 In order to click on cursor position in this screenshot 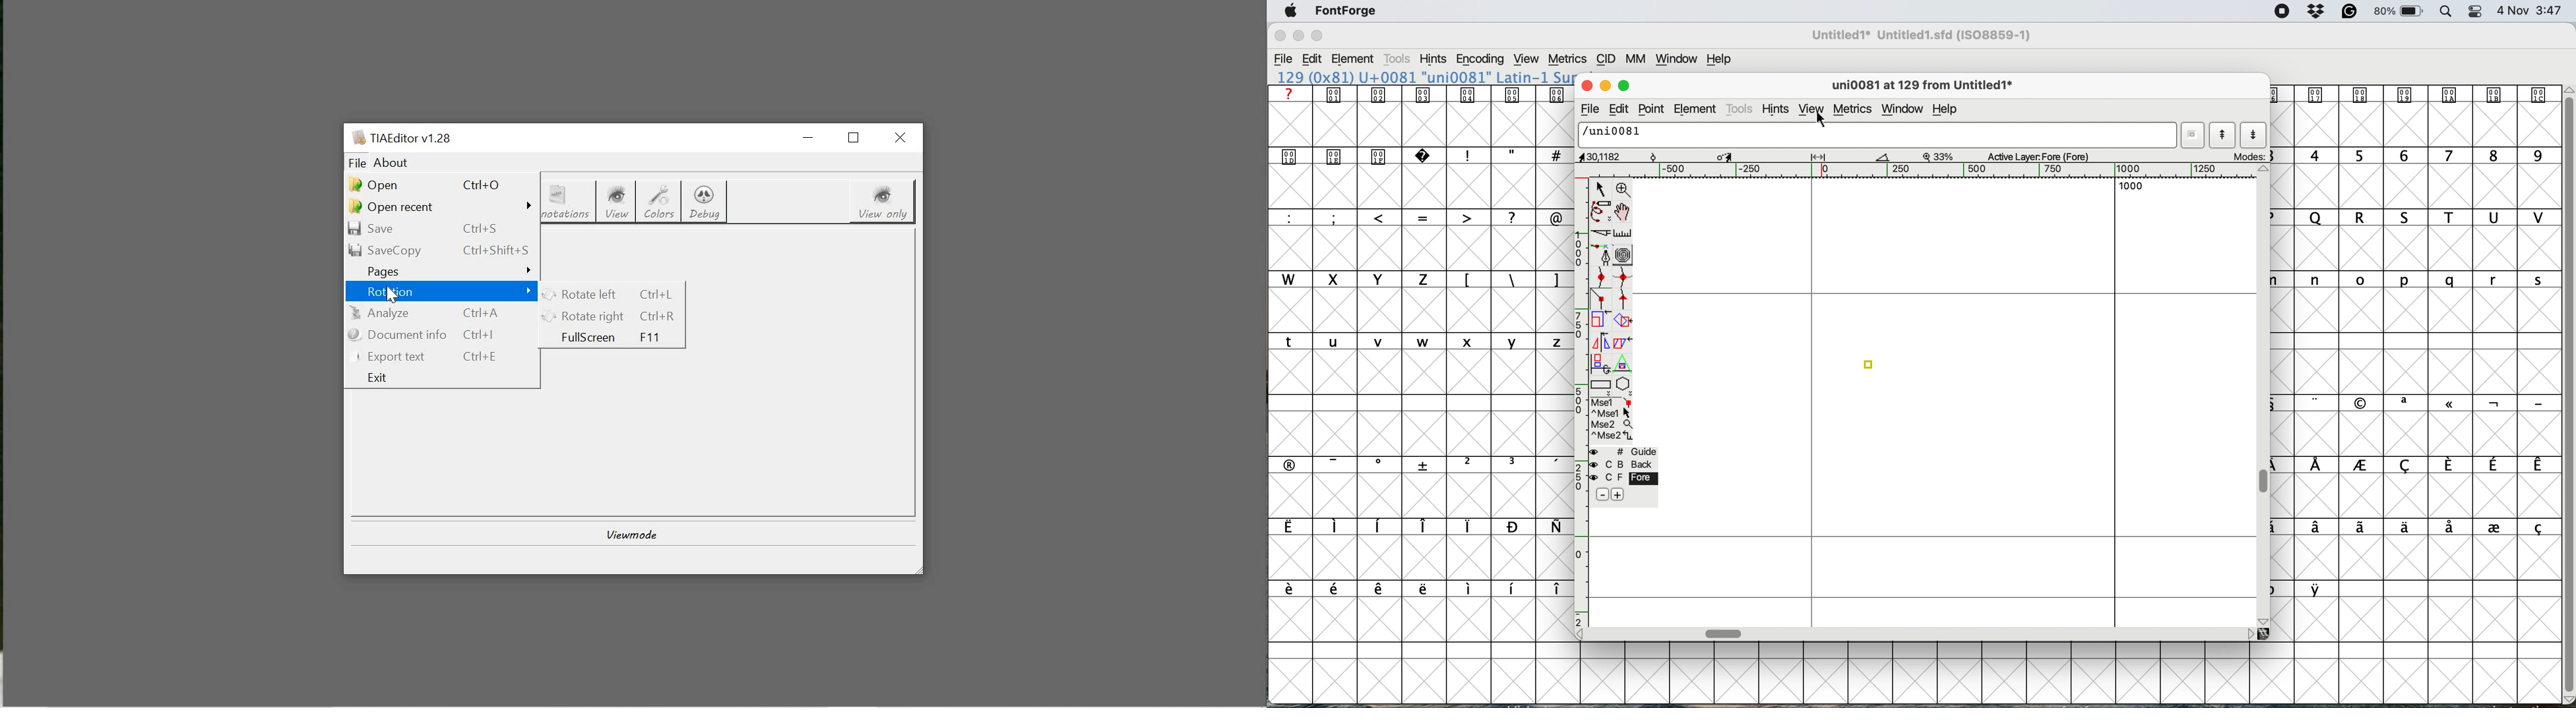, I will do `click(1598, 156)`.